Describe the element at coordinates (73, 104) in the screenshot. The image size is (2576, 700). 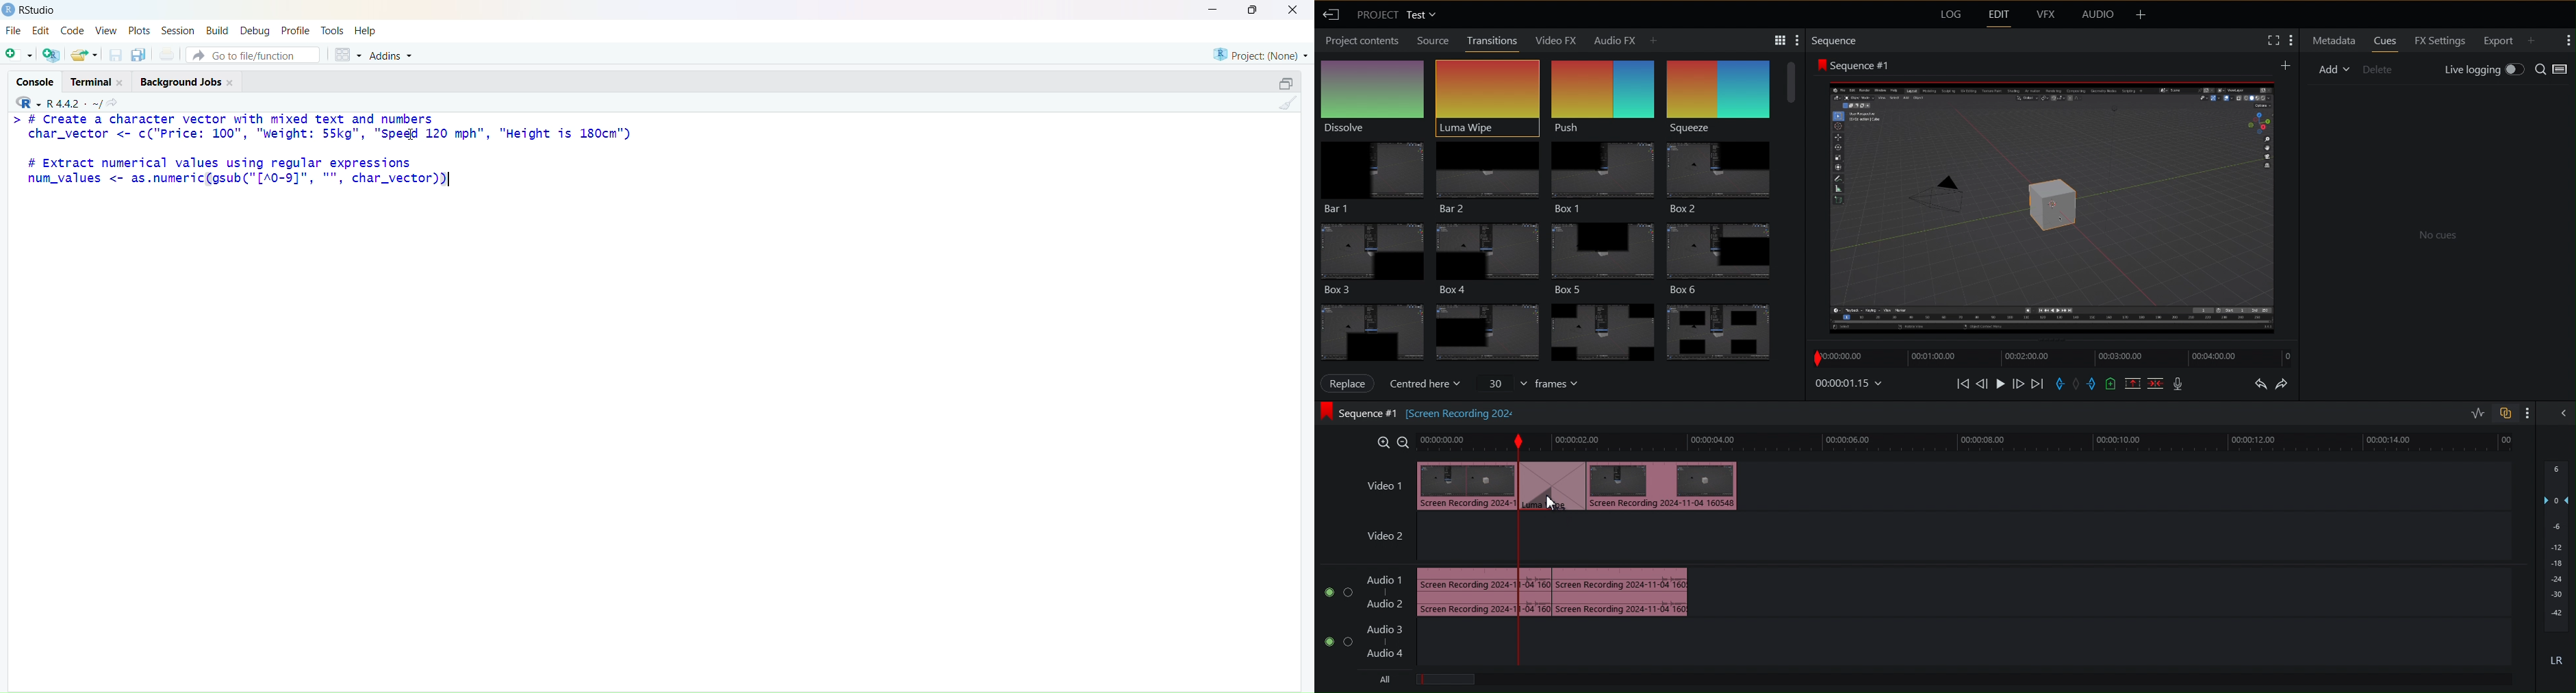
I see `R. 4.4.2 ~/` at that location.